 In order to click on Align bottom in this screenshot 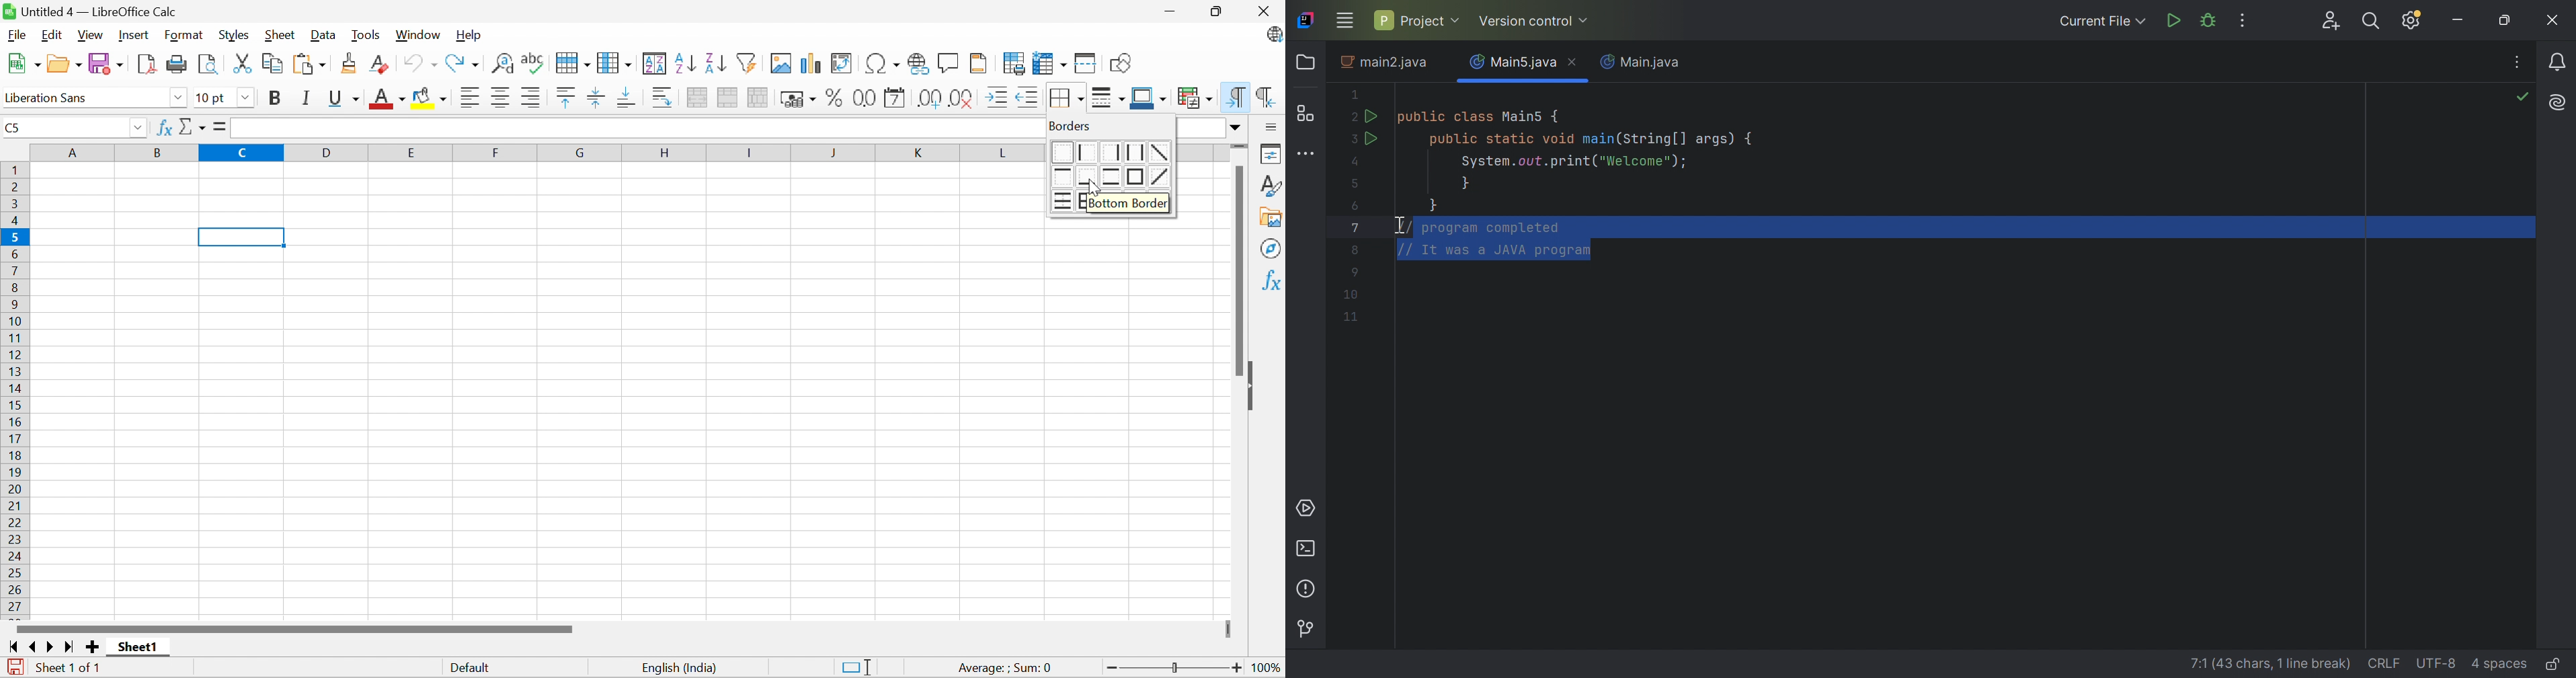, I will do `click(629, 97)`.